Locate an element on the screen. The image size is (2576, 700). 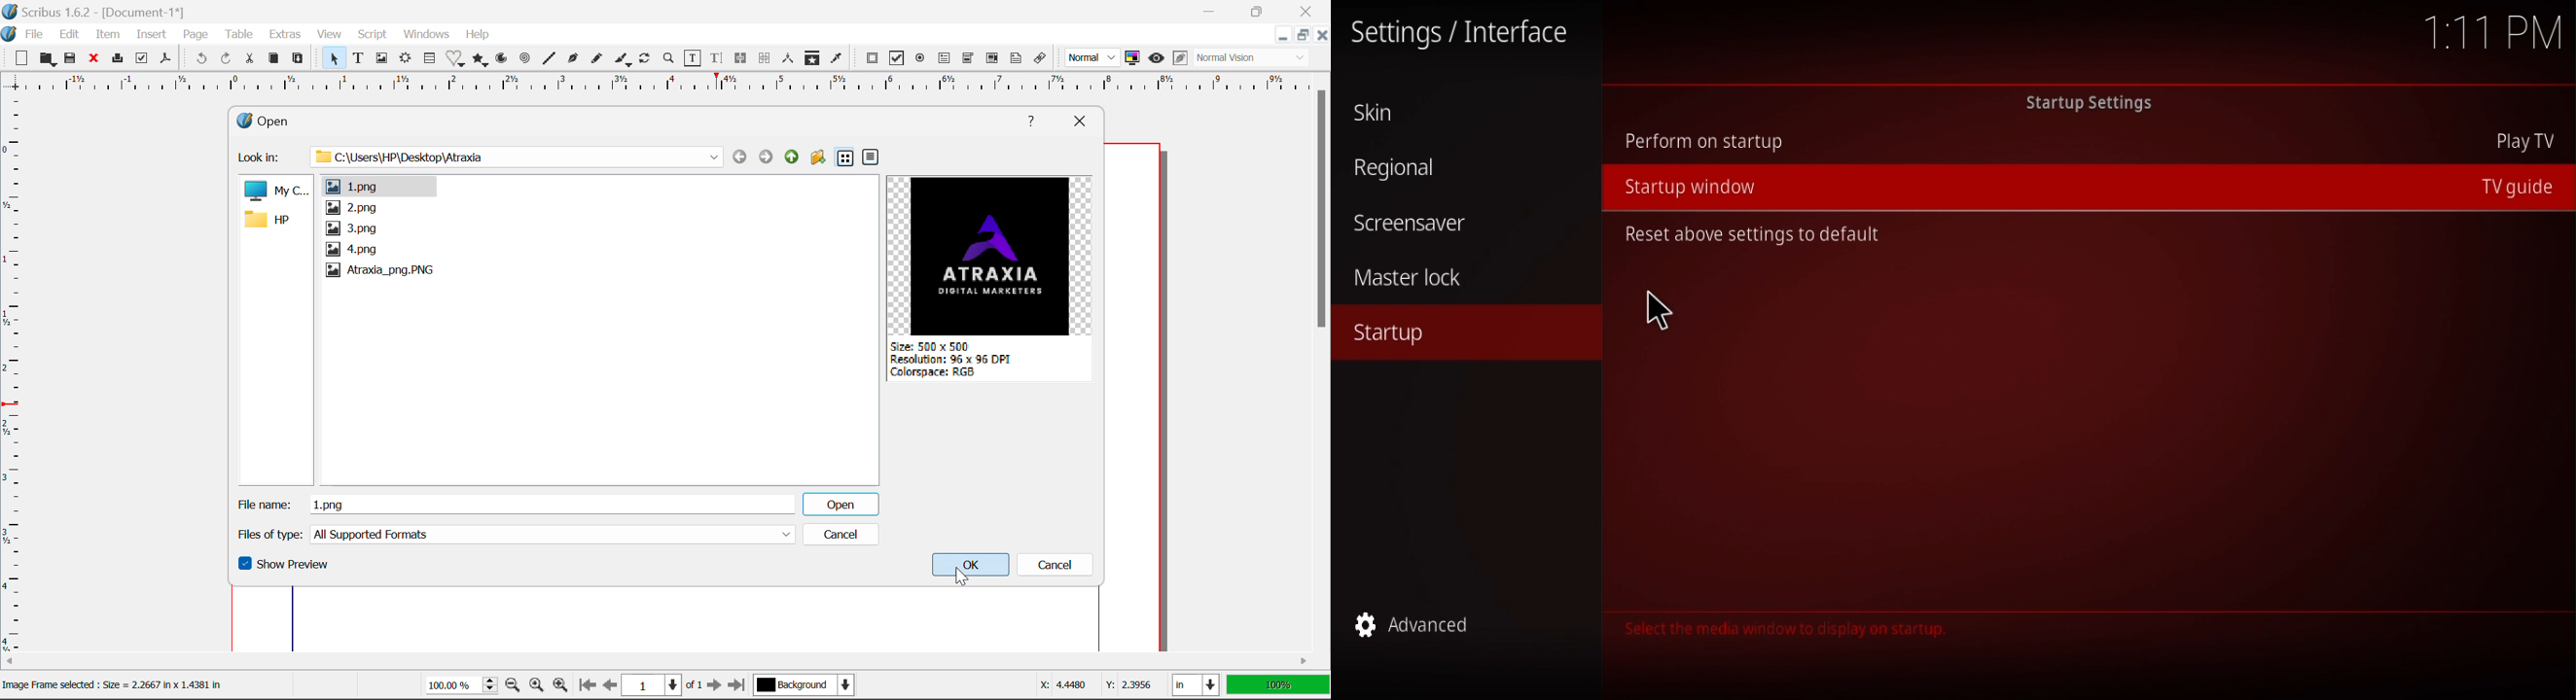
Page is located at coordinates (197, 35).